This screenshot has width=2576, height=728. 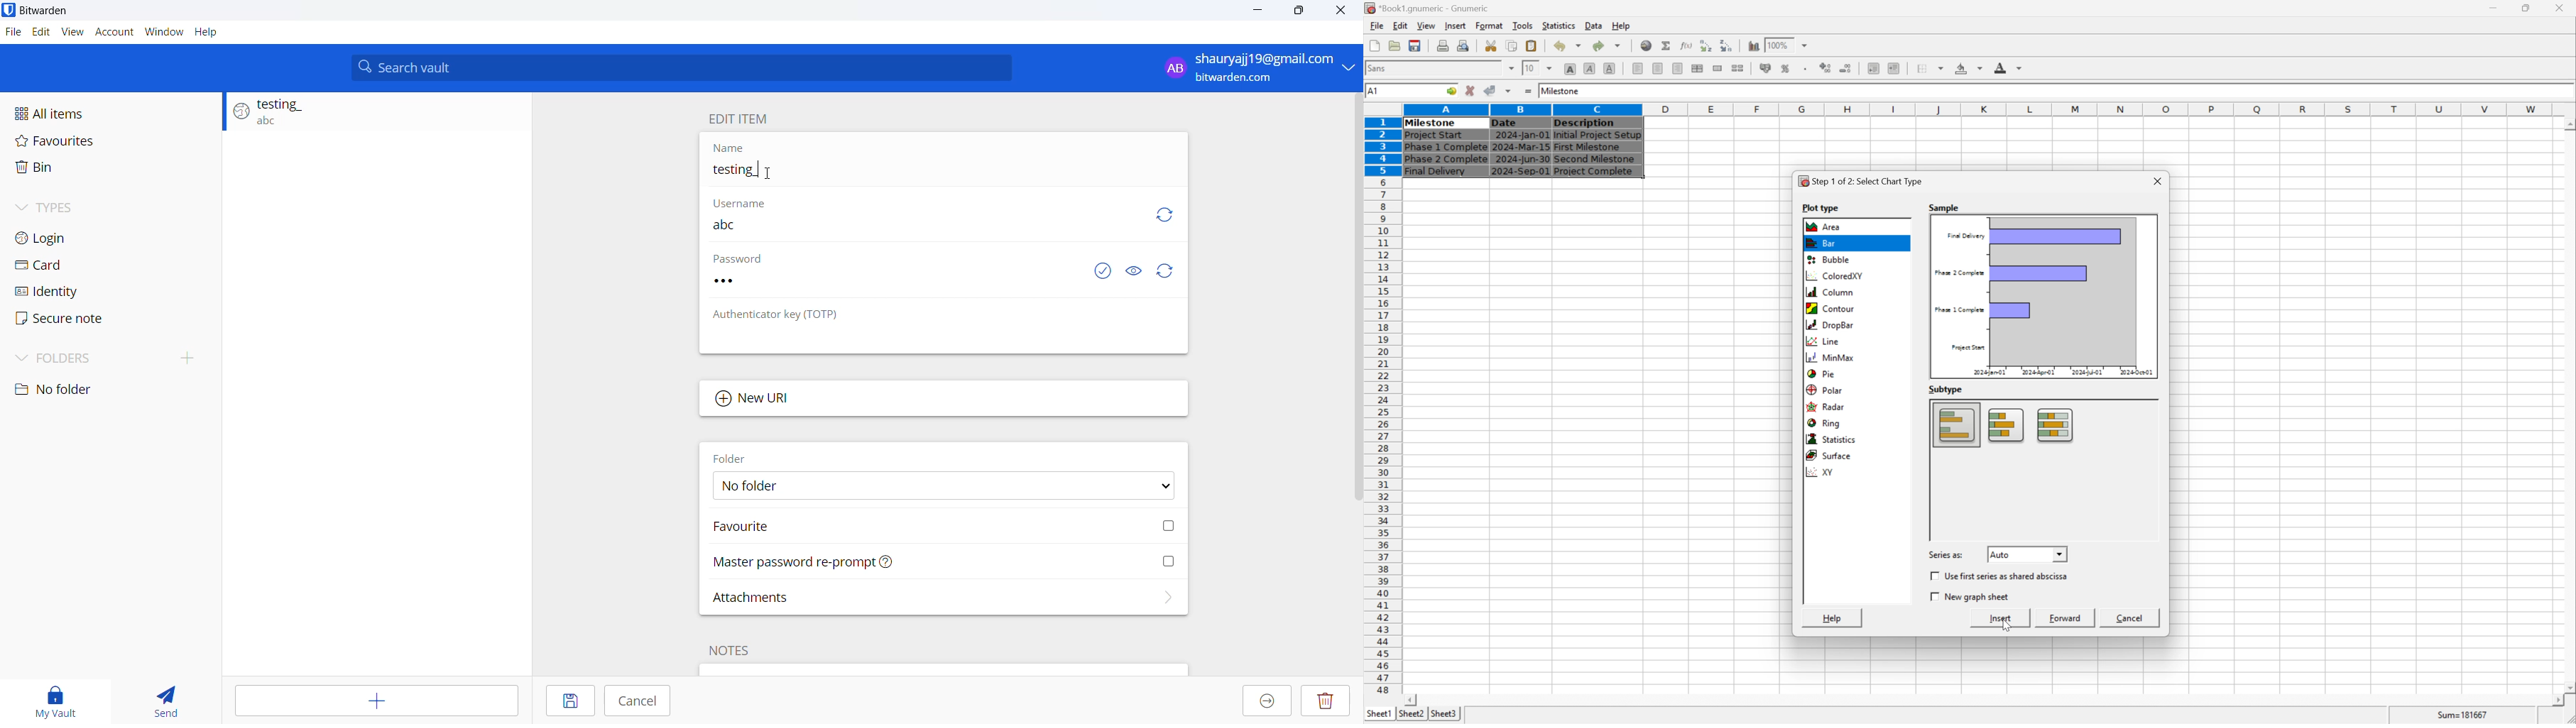 What do you see at coordinates (939, 596) in the screenshot?
I see `Attachments` at bounding box center [939, 596].